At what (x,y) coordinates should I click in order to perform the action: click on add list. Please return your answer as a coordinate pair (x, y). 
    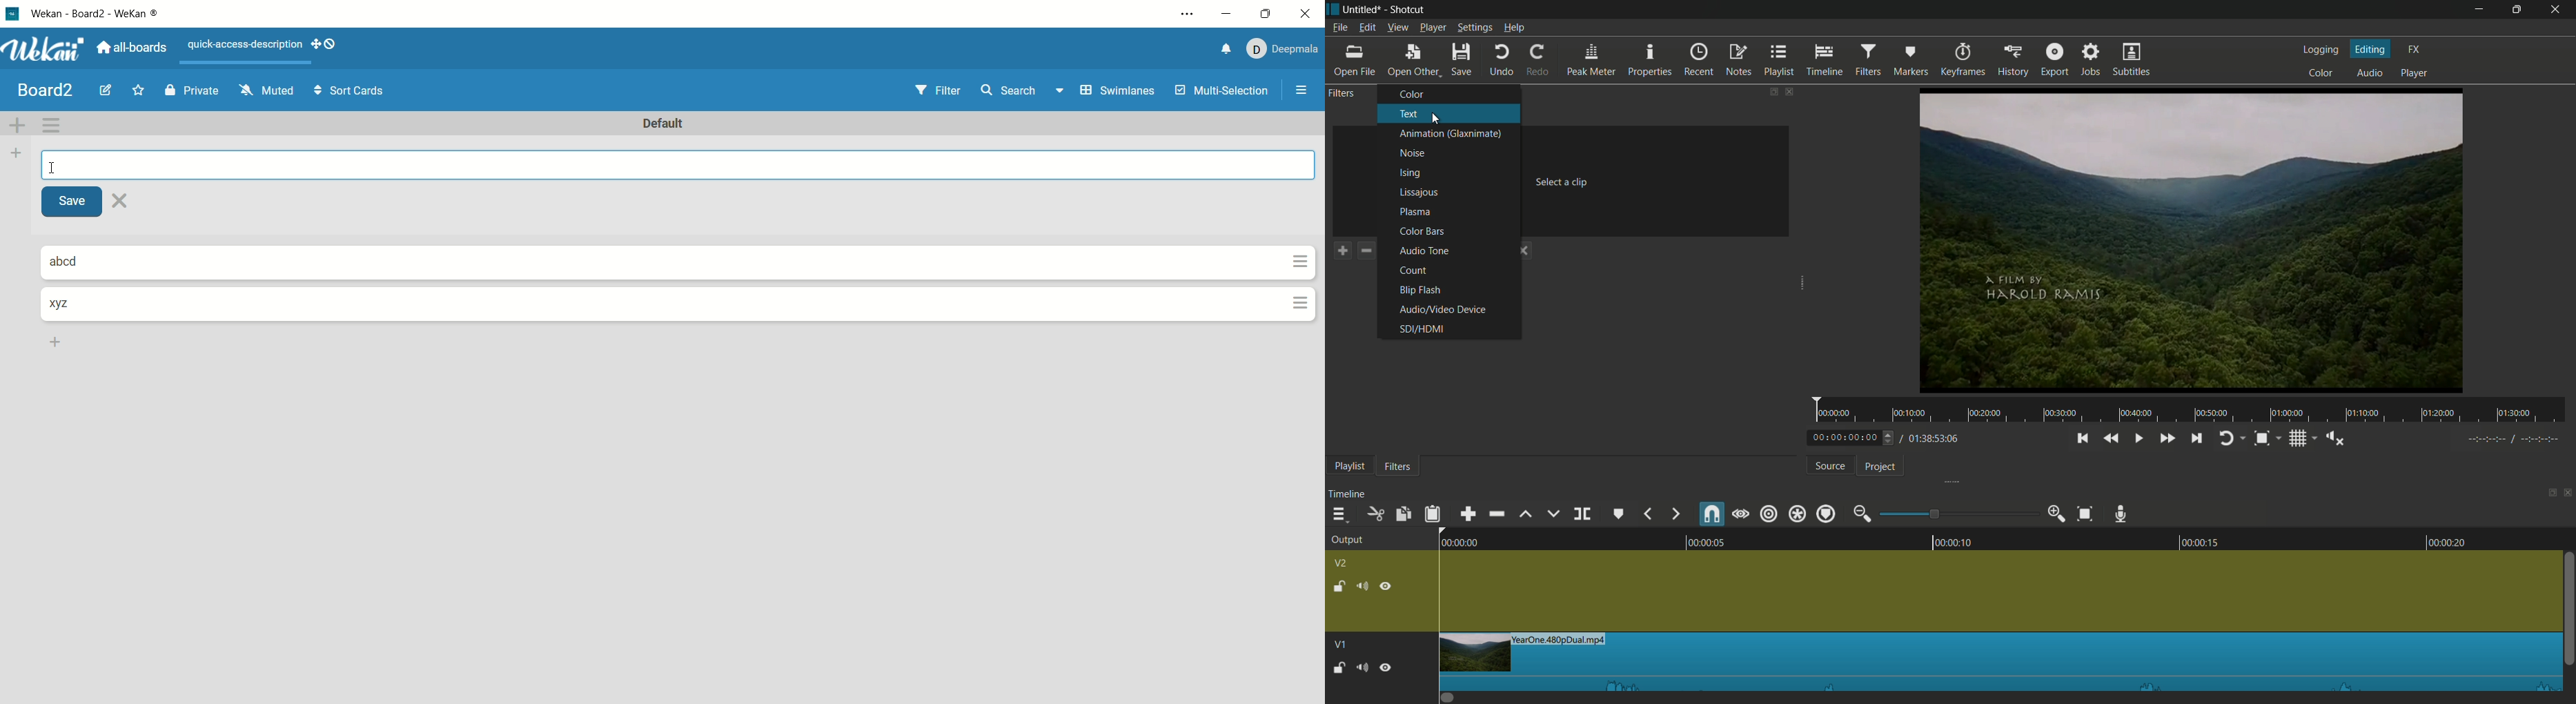
    Looking at the image, I should click on (15, 155).